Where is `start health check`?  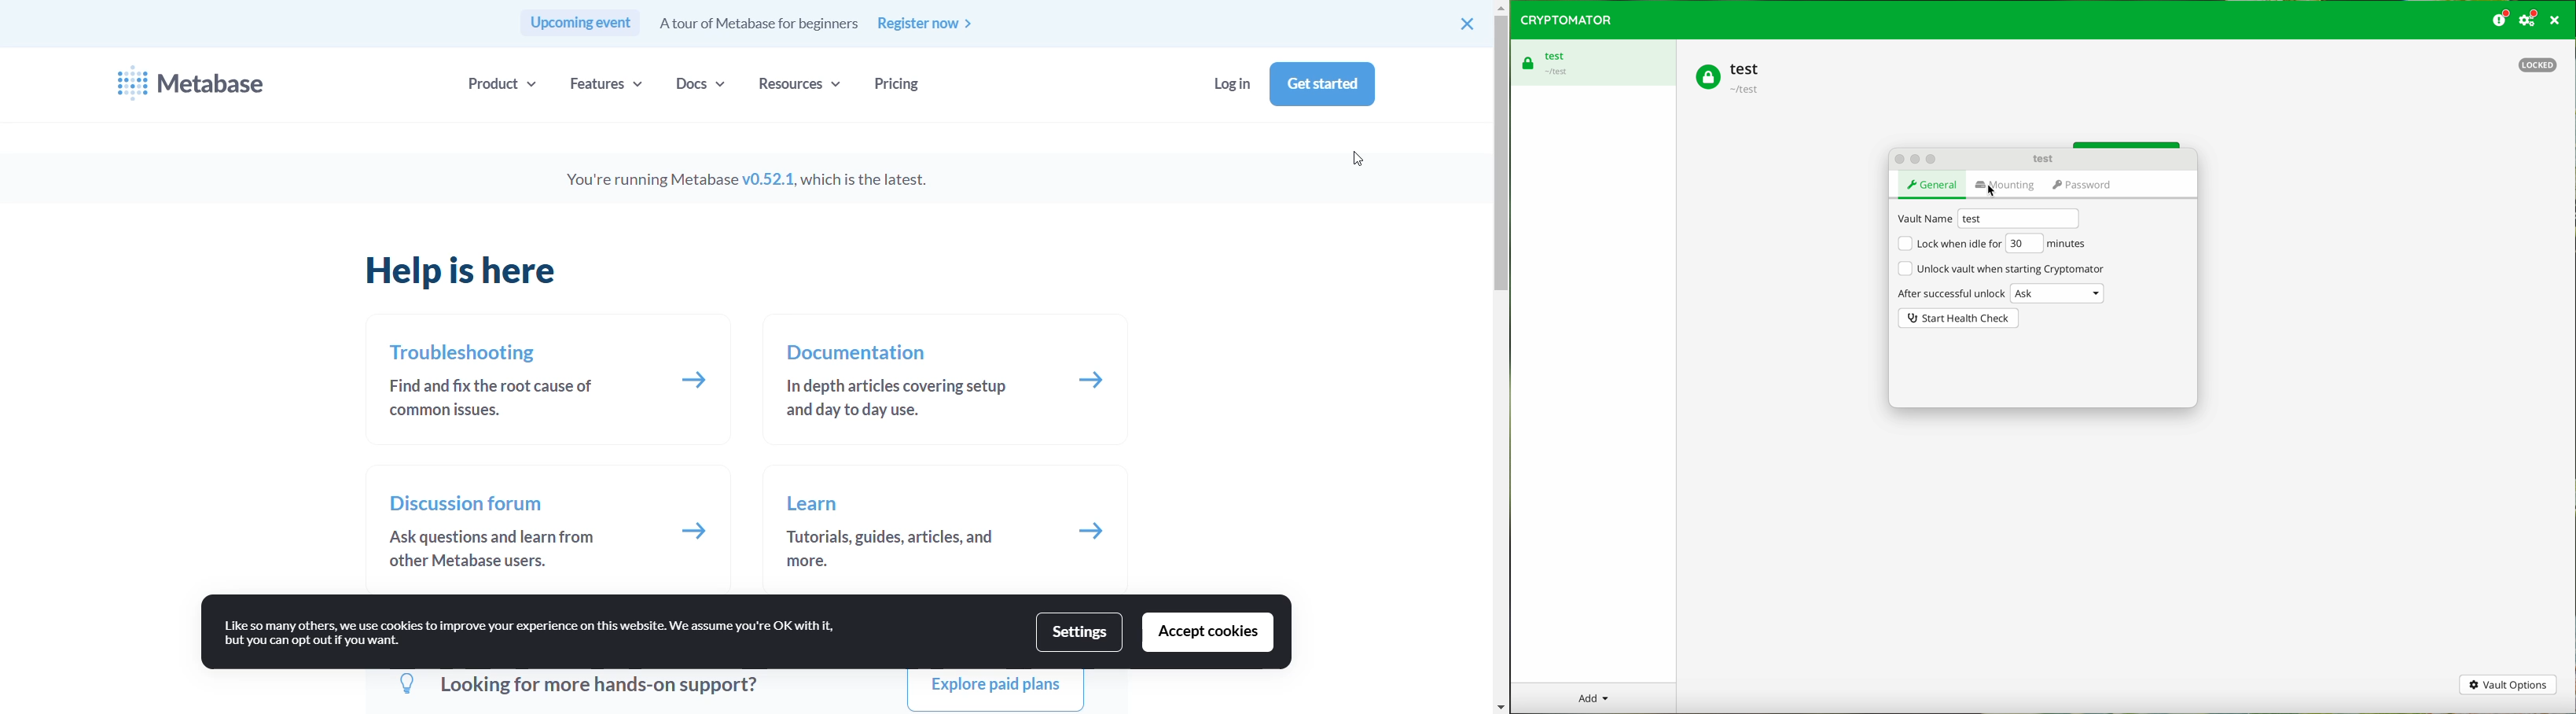
start health check is located at coordinates (1960, 319).